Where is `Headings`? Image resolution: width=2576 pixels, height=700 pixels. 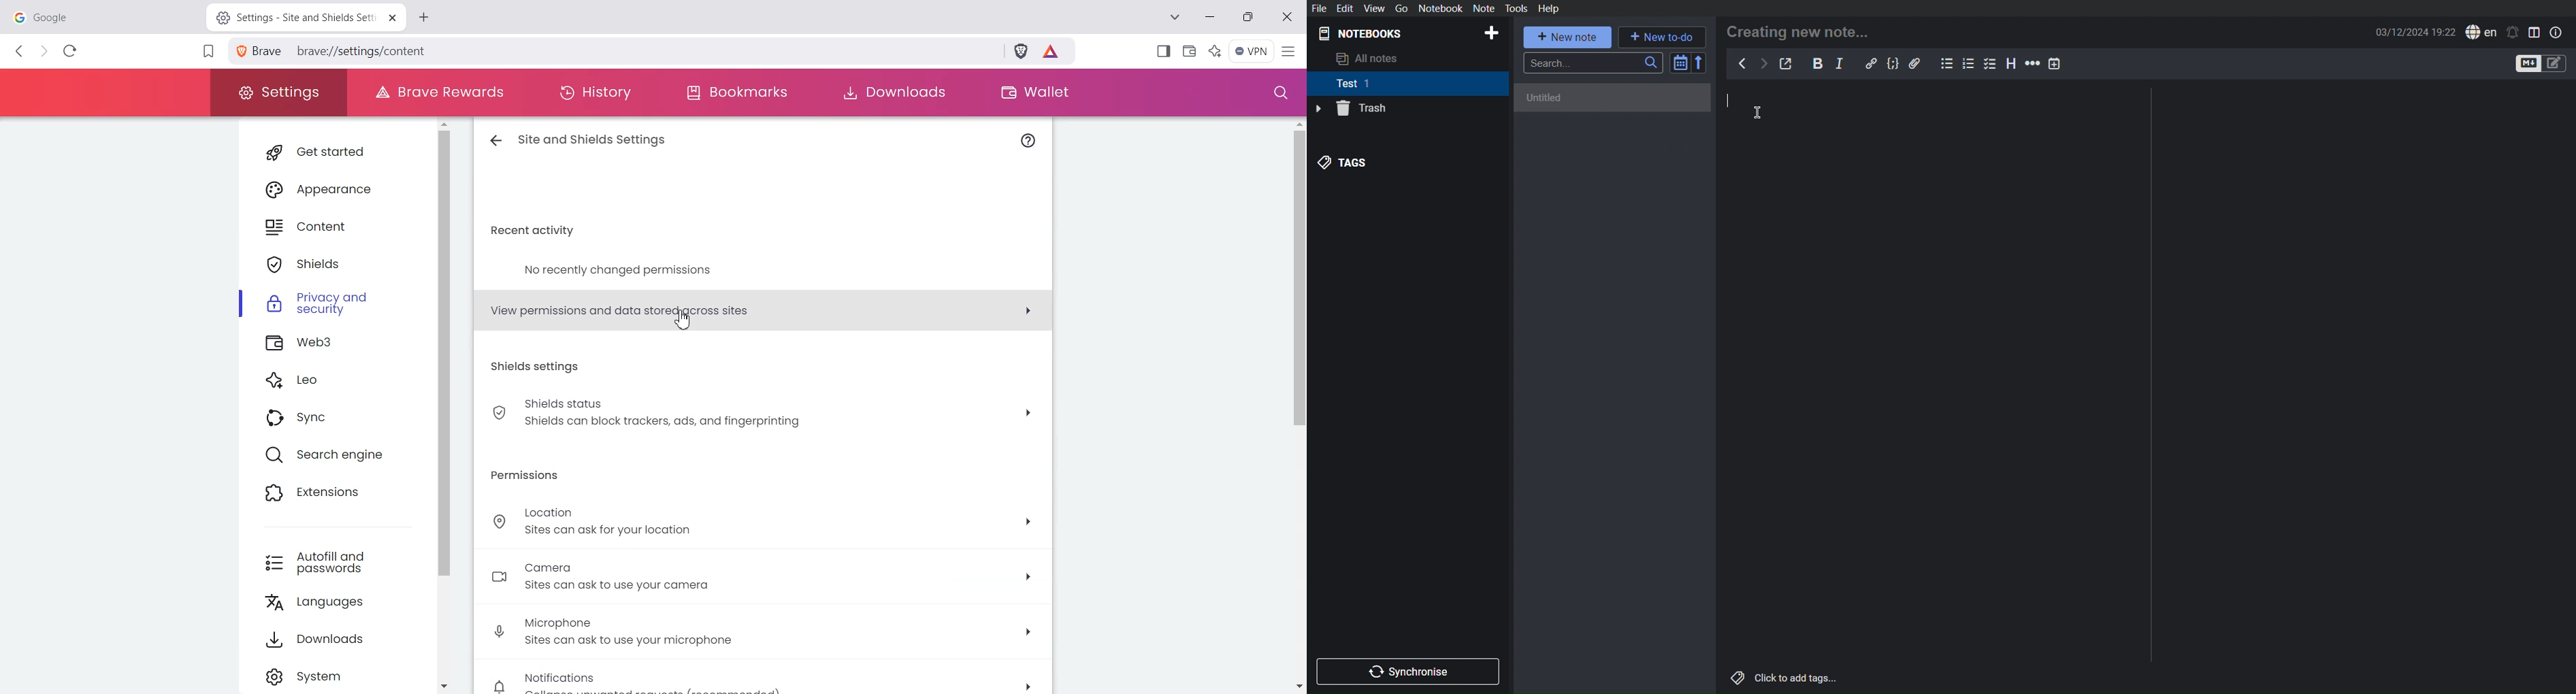 Headings is located at coordinates (2012, 63).